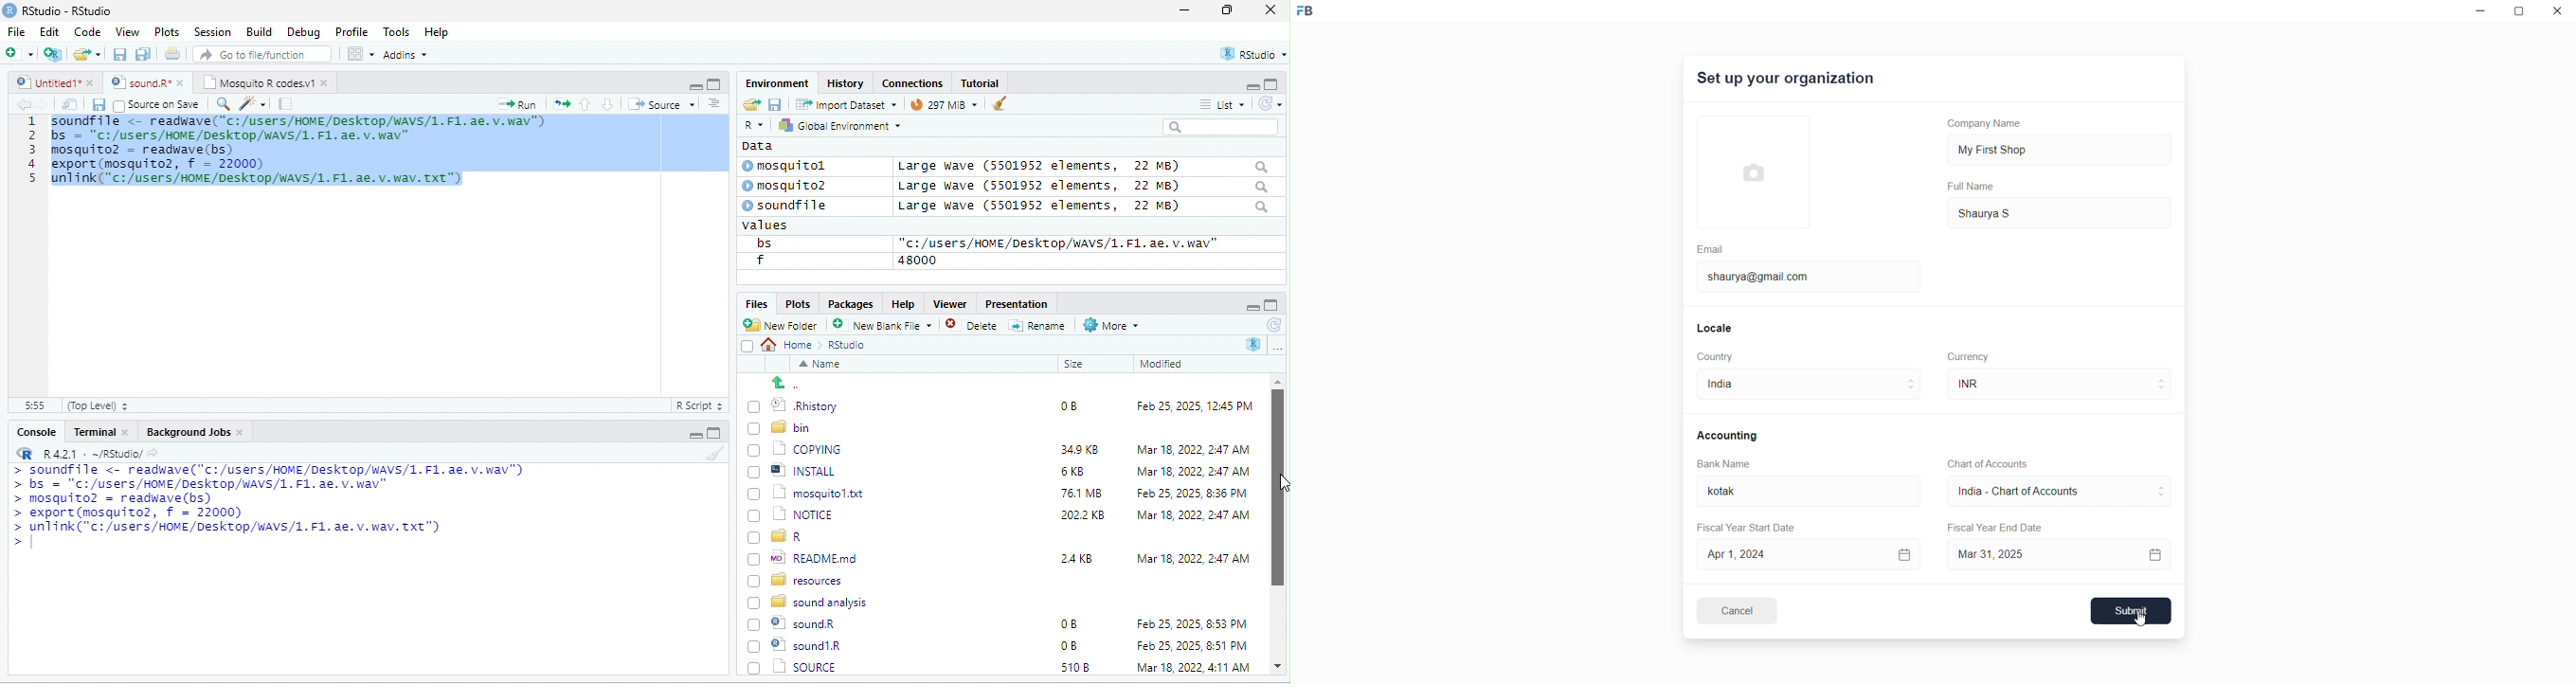 This screenshot has height=700, width=2576. Describe the element at coordinates (1746, 610) in the screenshot. I see `Cancel ` at that location.